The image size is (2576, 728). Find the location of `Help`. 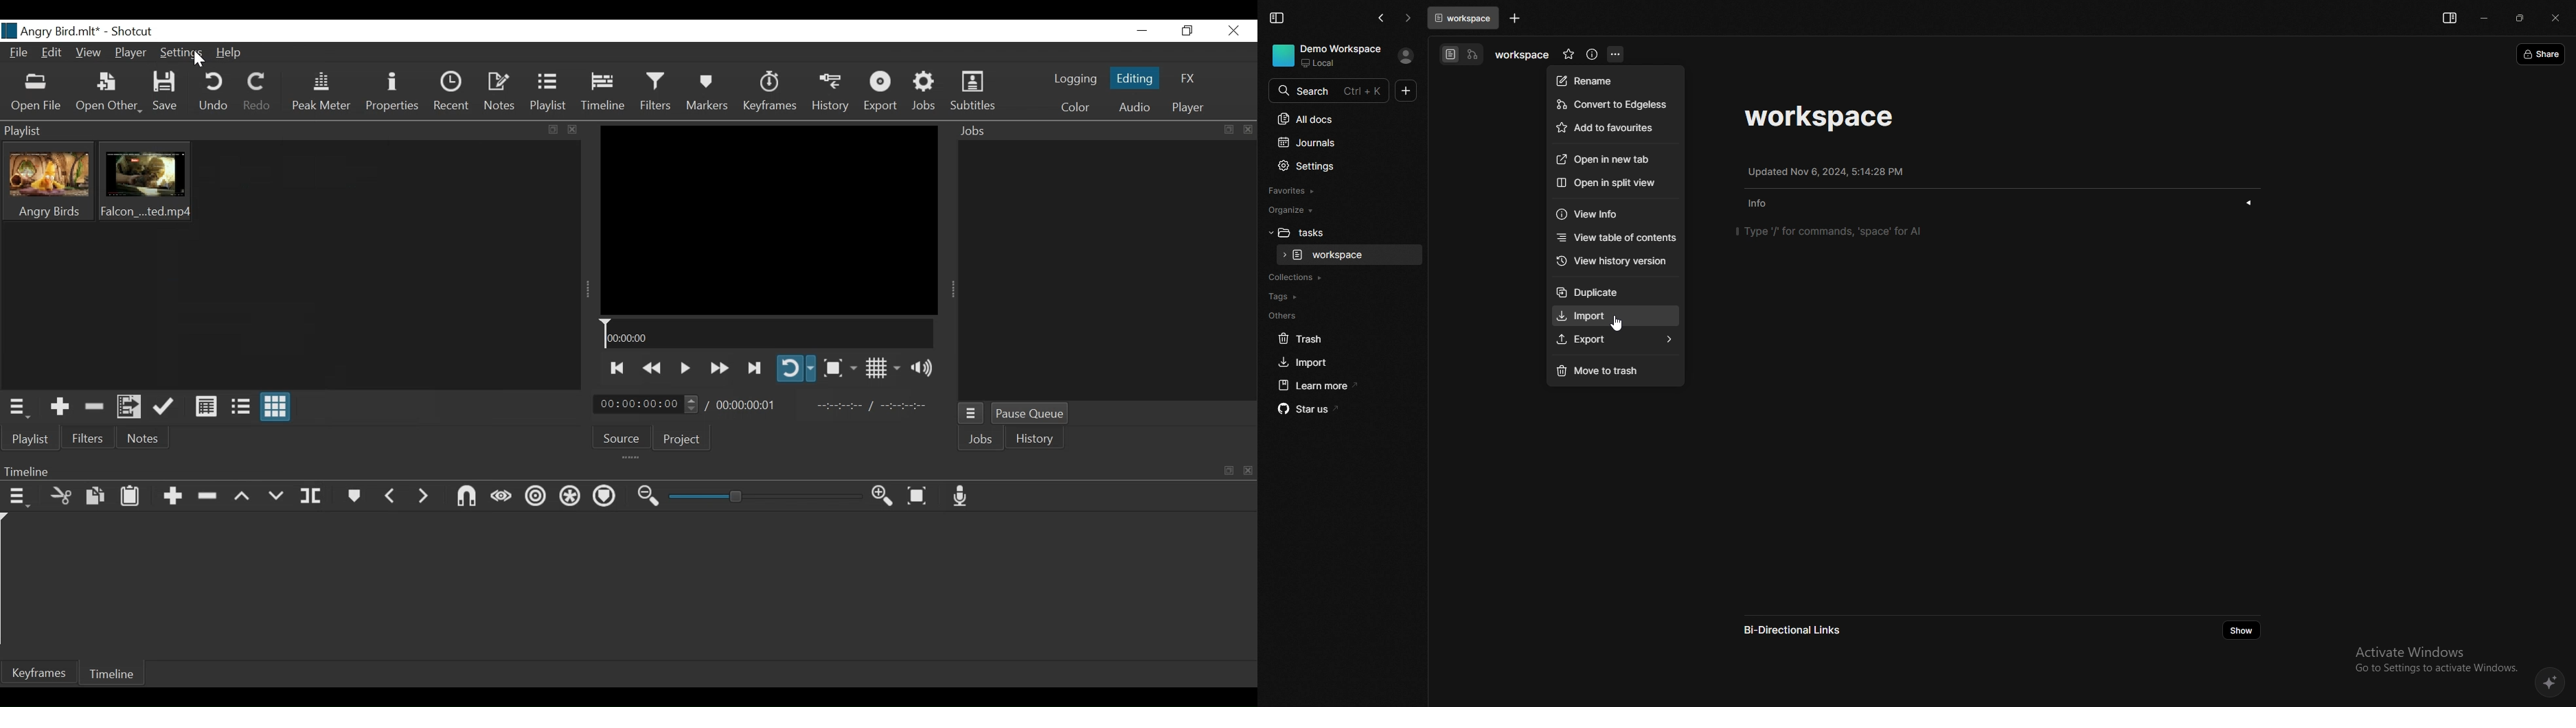

Help is located at coordinates (230, 54).